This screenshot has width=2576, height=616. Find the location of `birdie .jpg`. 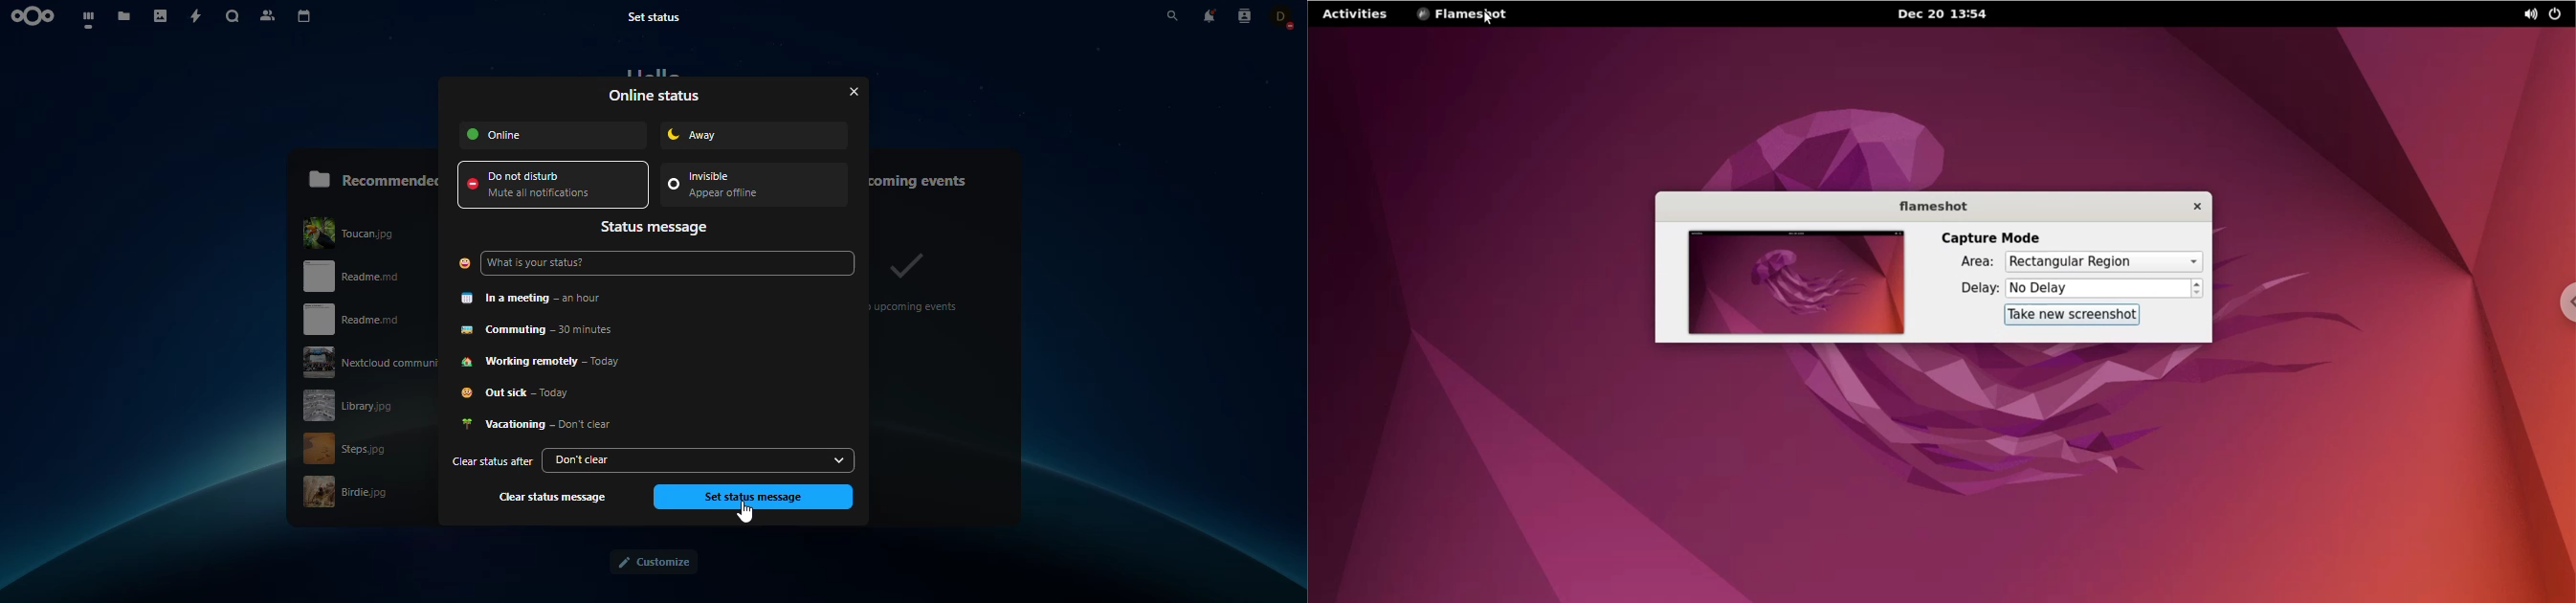

birdie .jpg is located at coordinates (358, 492).